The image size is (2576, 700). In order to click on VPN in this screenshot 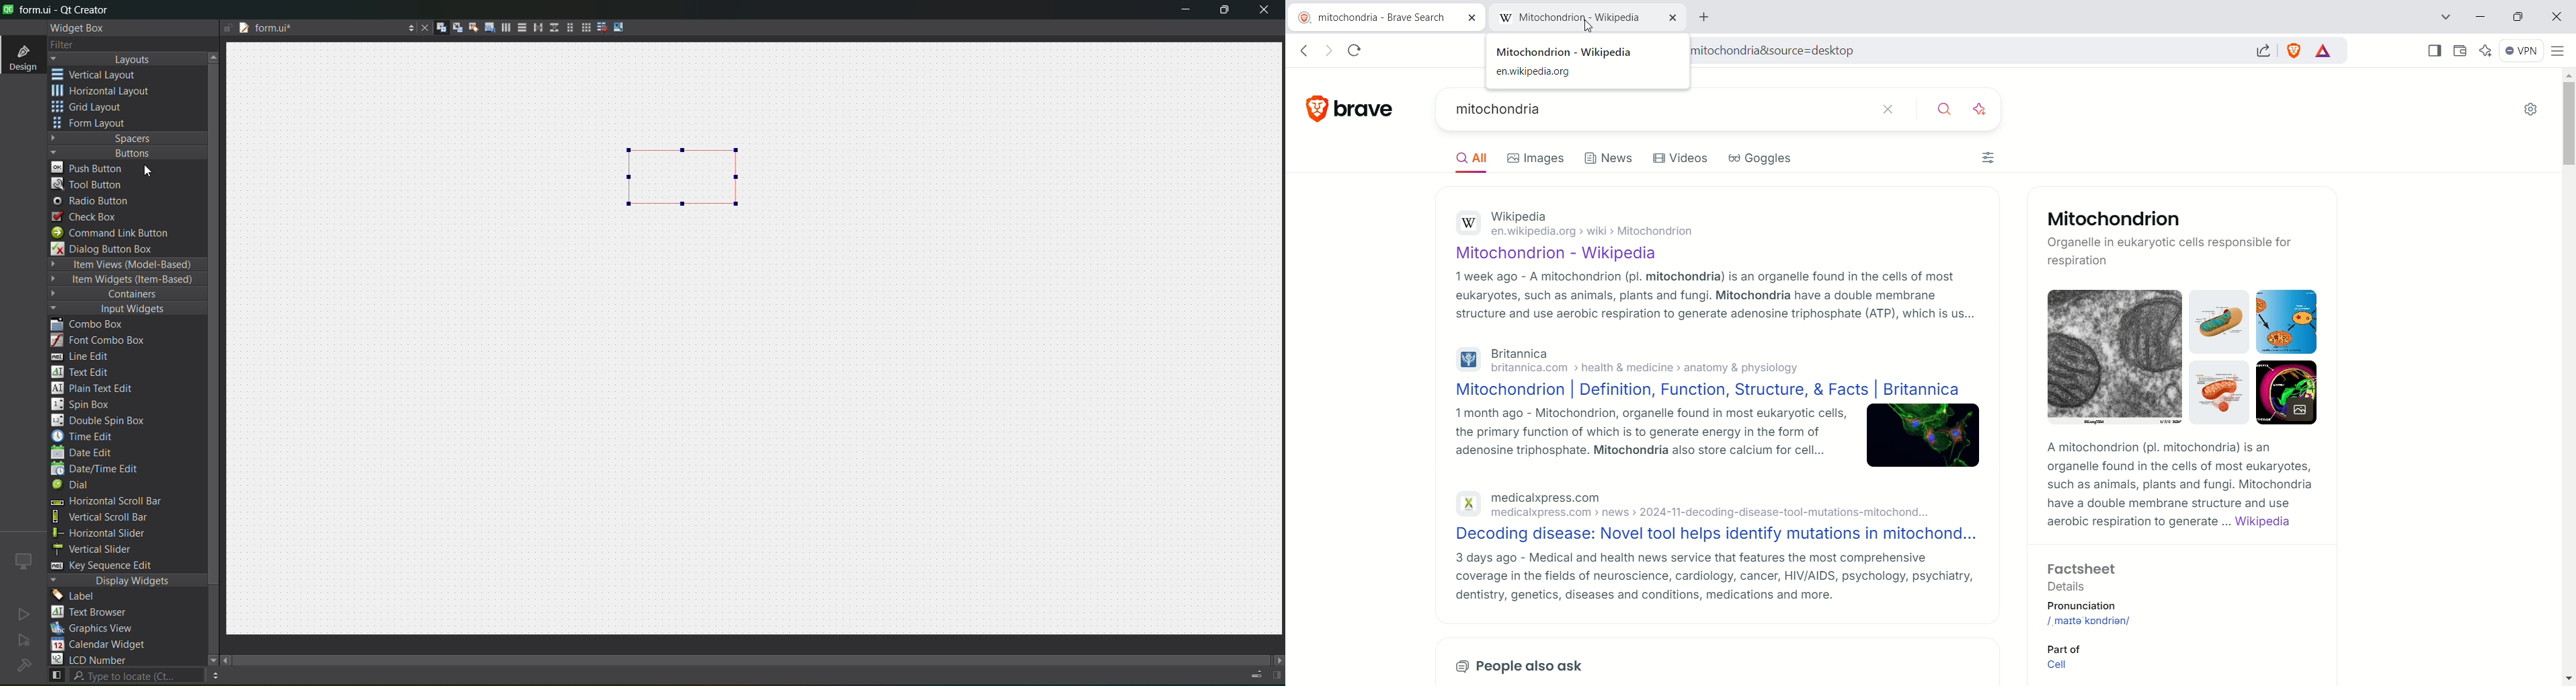, I will do `click(2521, 52)`.